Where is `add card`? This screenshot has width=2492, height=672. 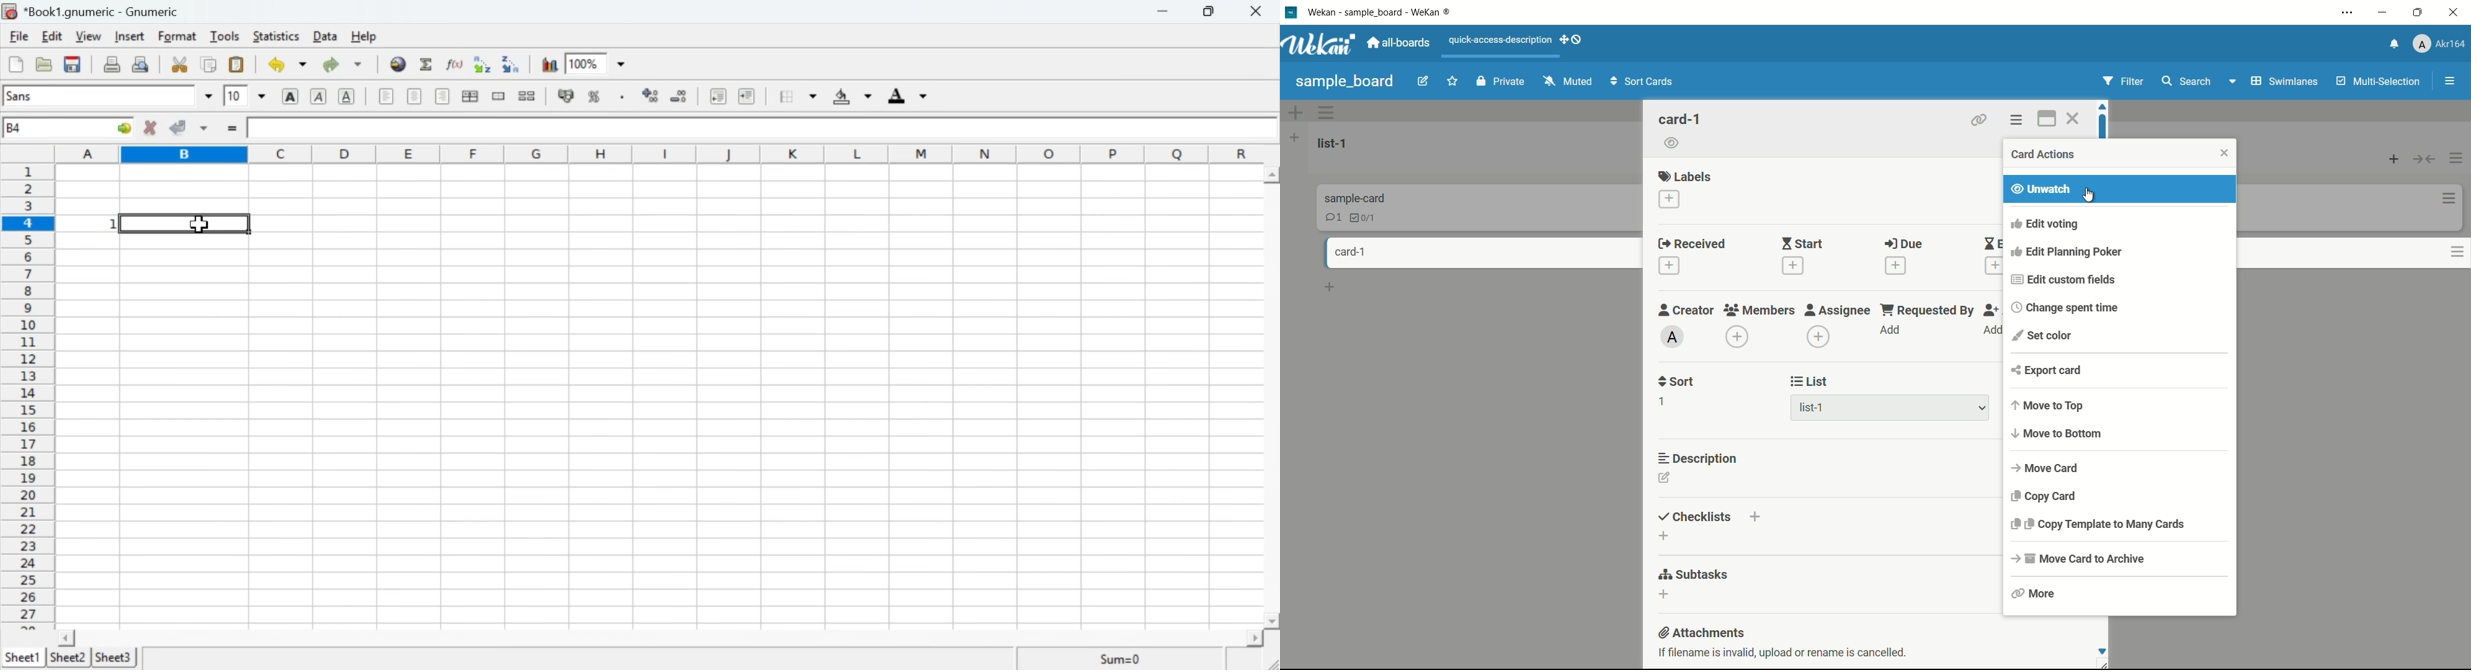 add card is located at coordinates (1331, 287).